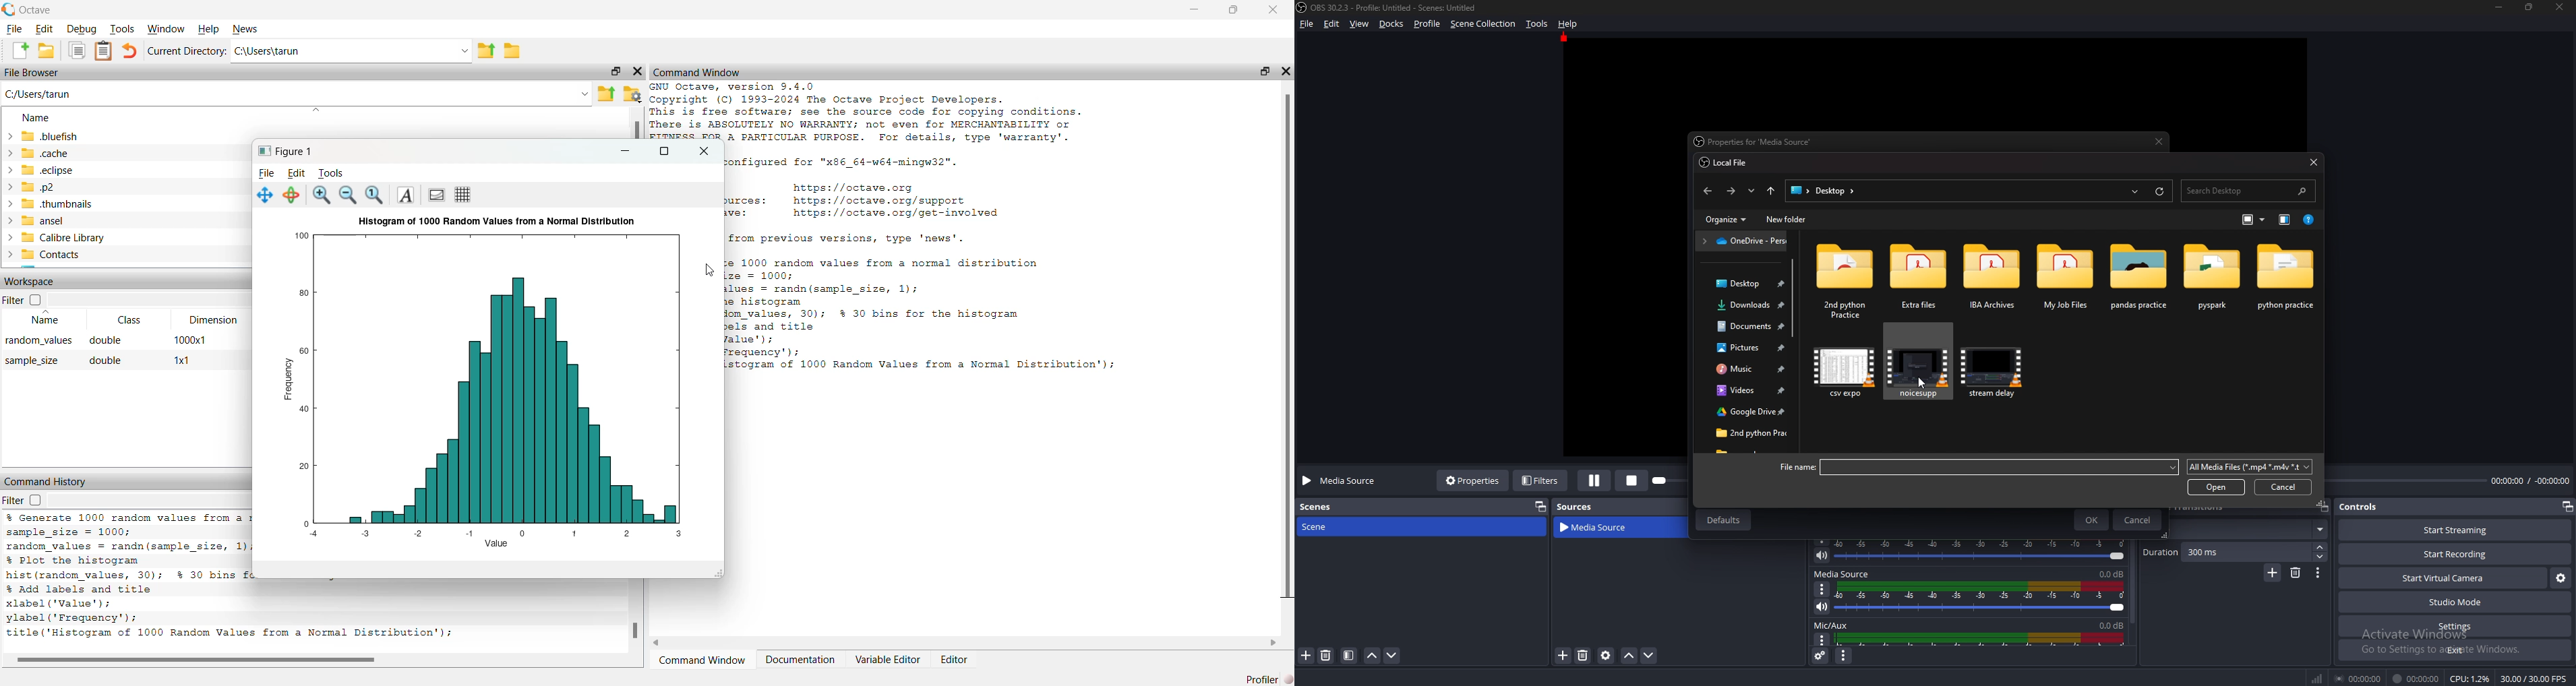  I want to click on Current Directory:, so click(188, 51).